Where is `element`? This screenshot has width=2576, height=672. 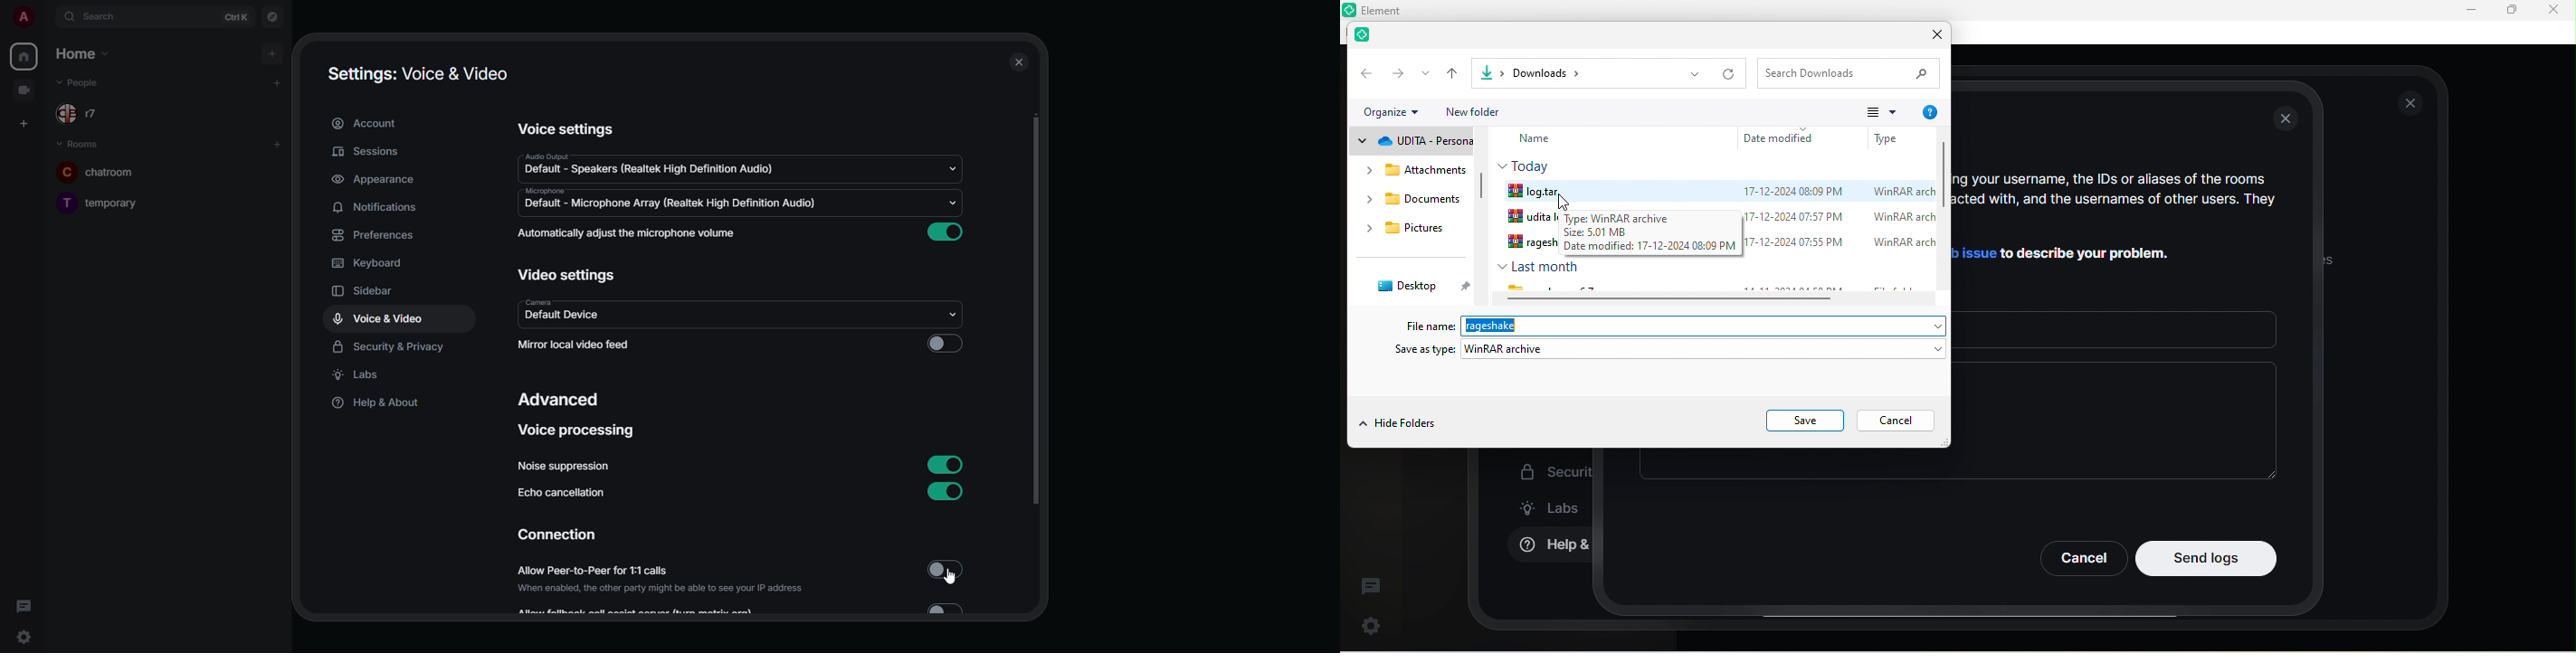
element is located at coordinates (1367, 37).